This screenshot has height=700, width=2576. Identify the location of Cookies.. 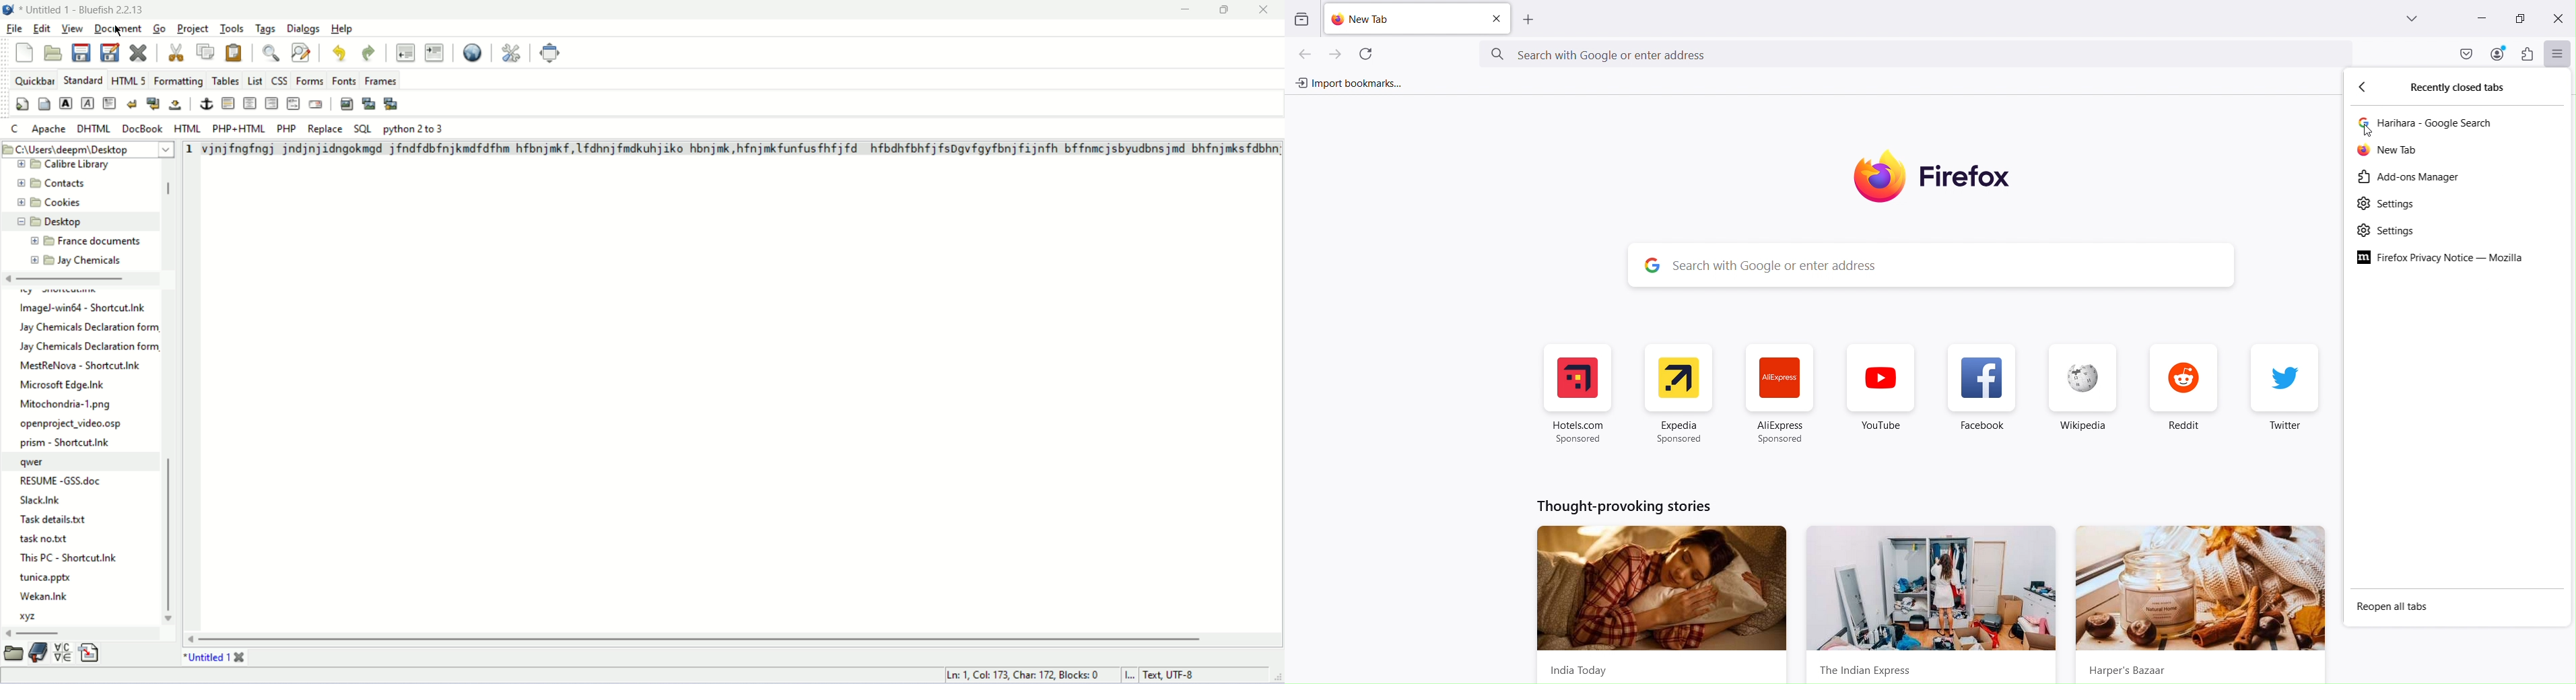
(66, 204).